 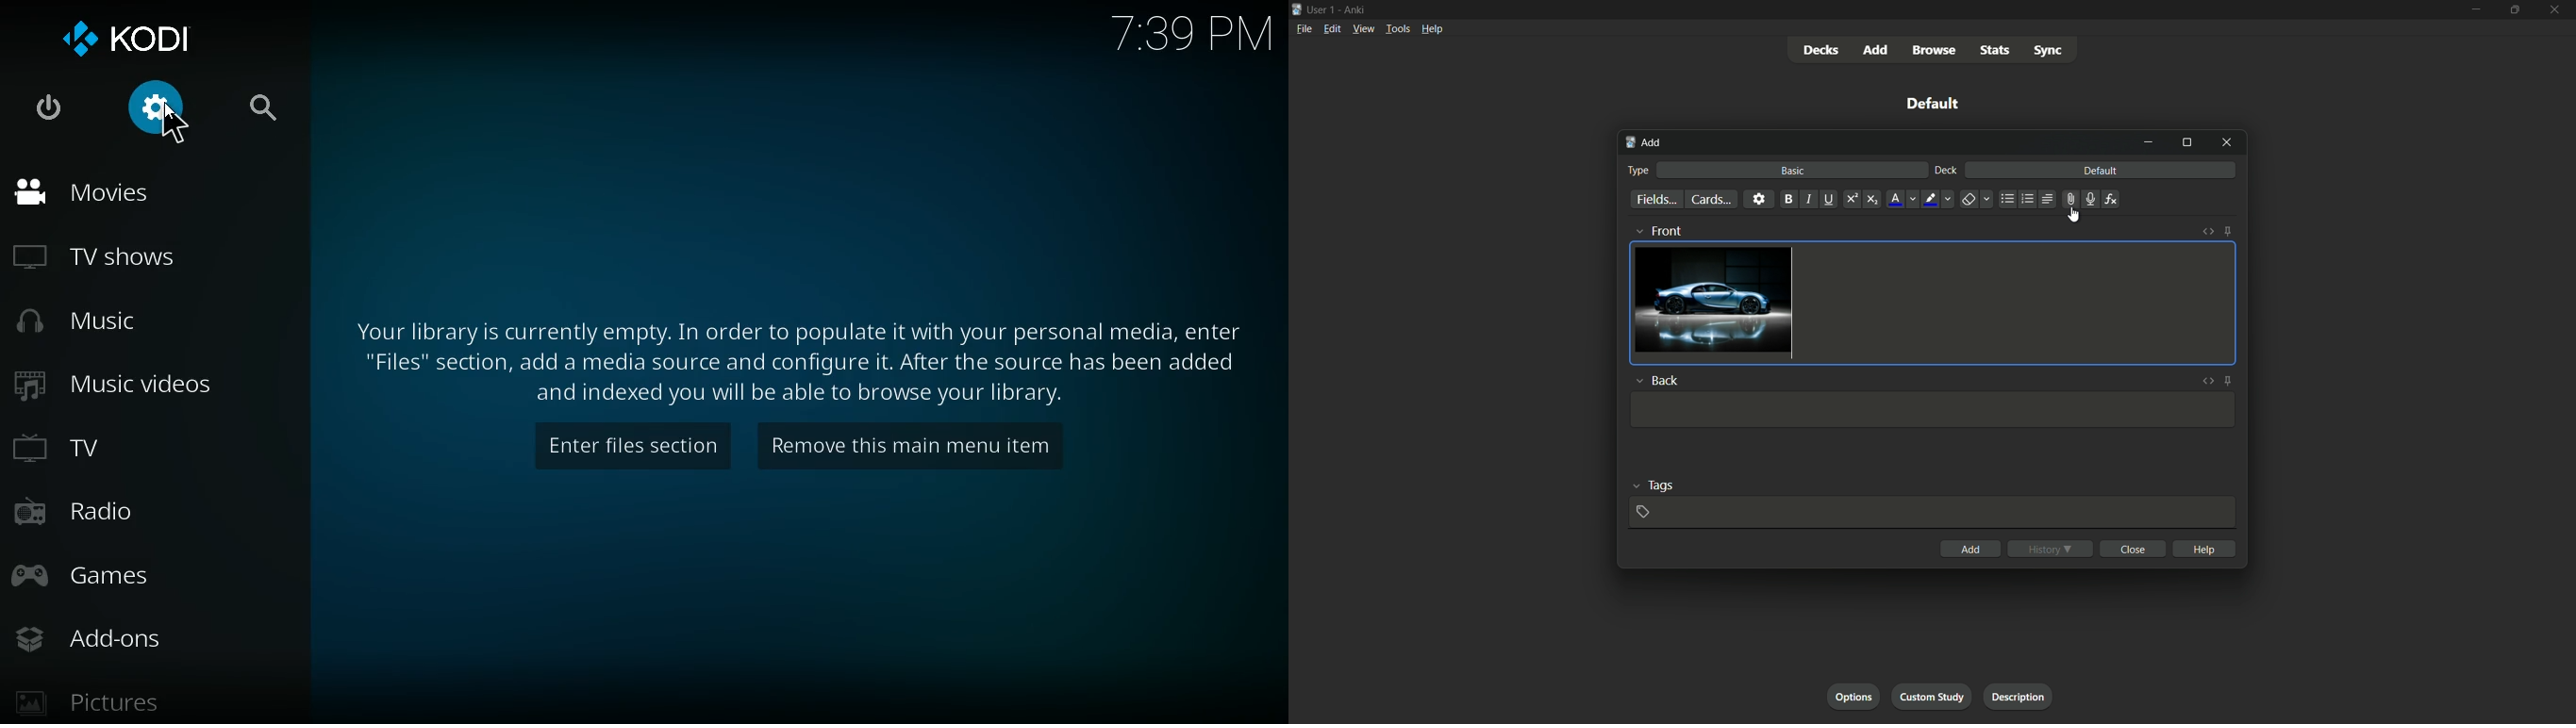 I want to click on maximize, so click(x=2187, y=143).